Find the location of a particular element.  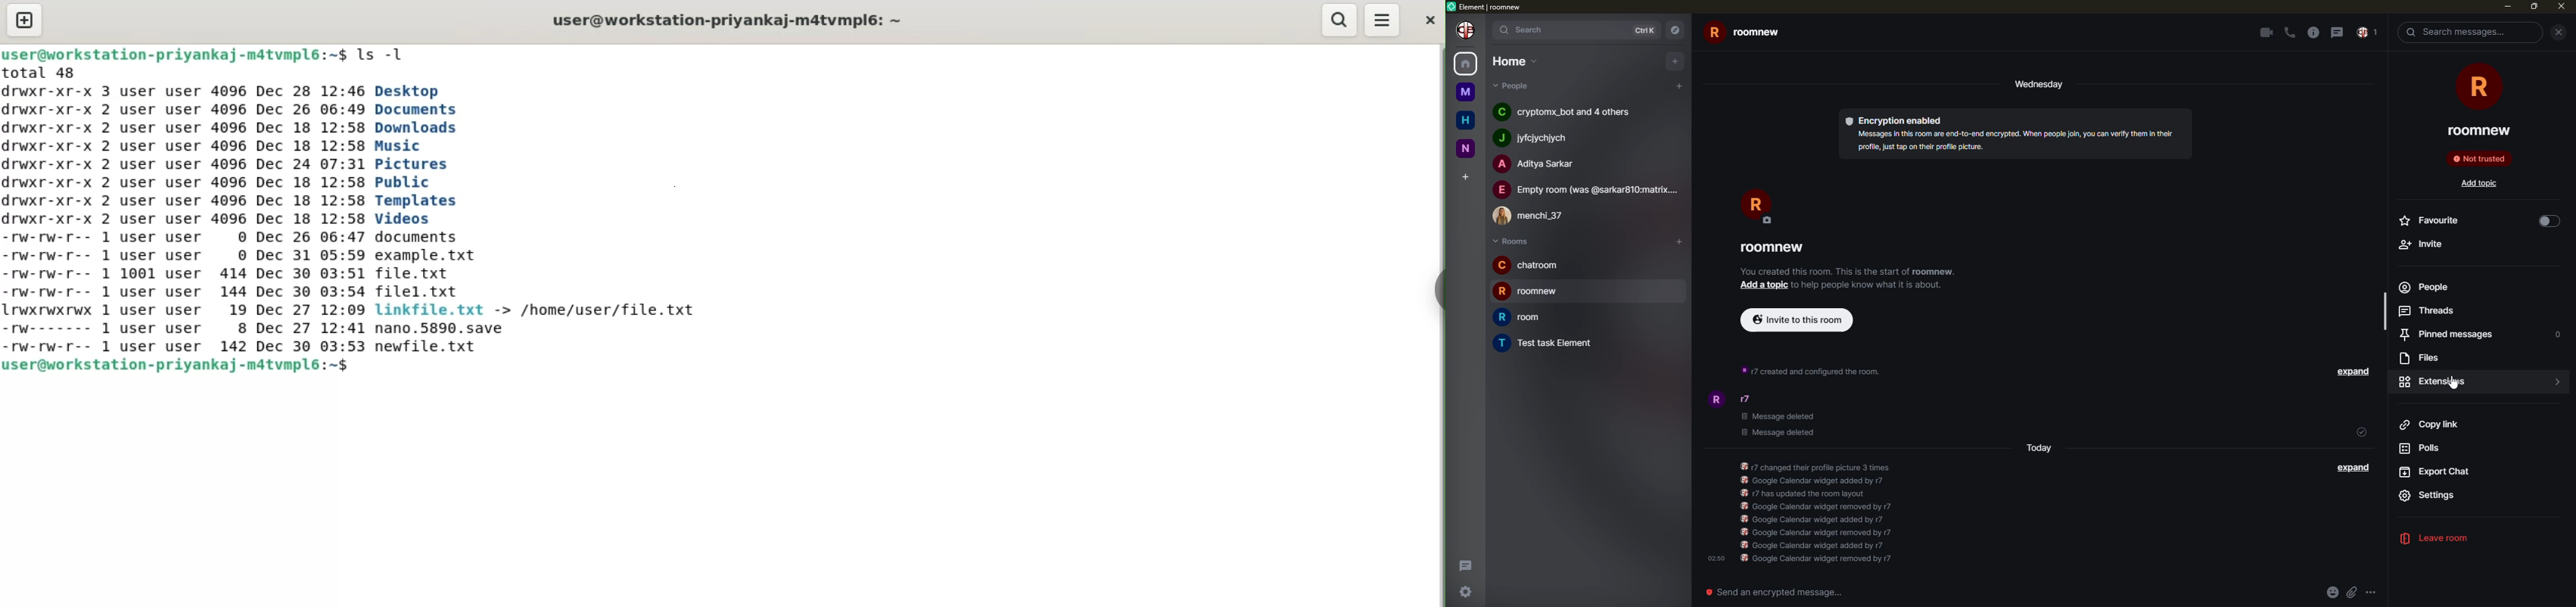

search messsages is located at coordinates (2470, 32).